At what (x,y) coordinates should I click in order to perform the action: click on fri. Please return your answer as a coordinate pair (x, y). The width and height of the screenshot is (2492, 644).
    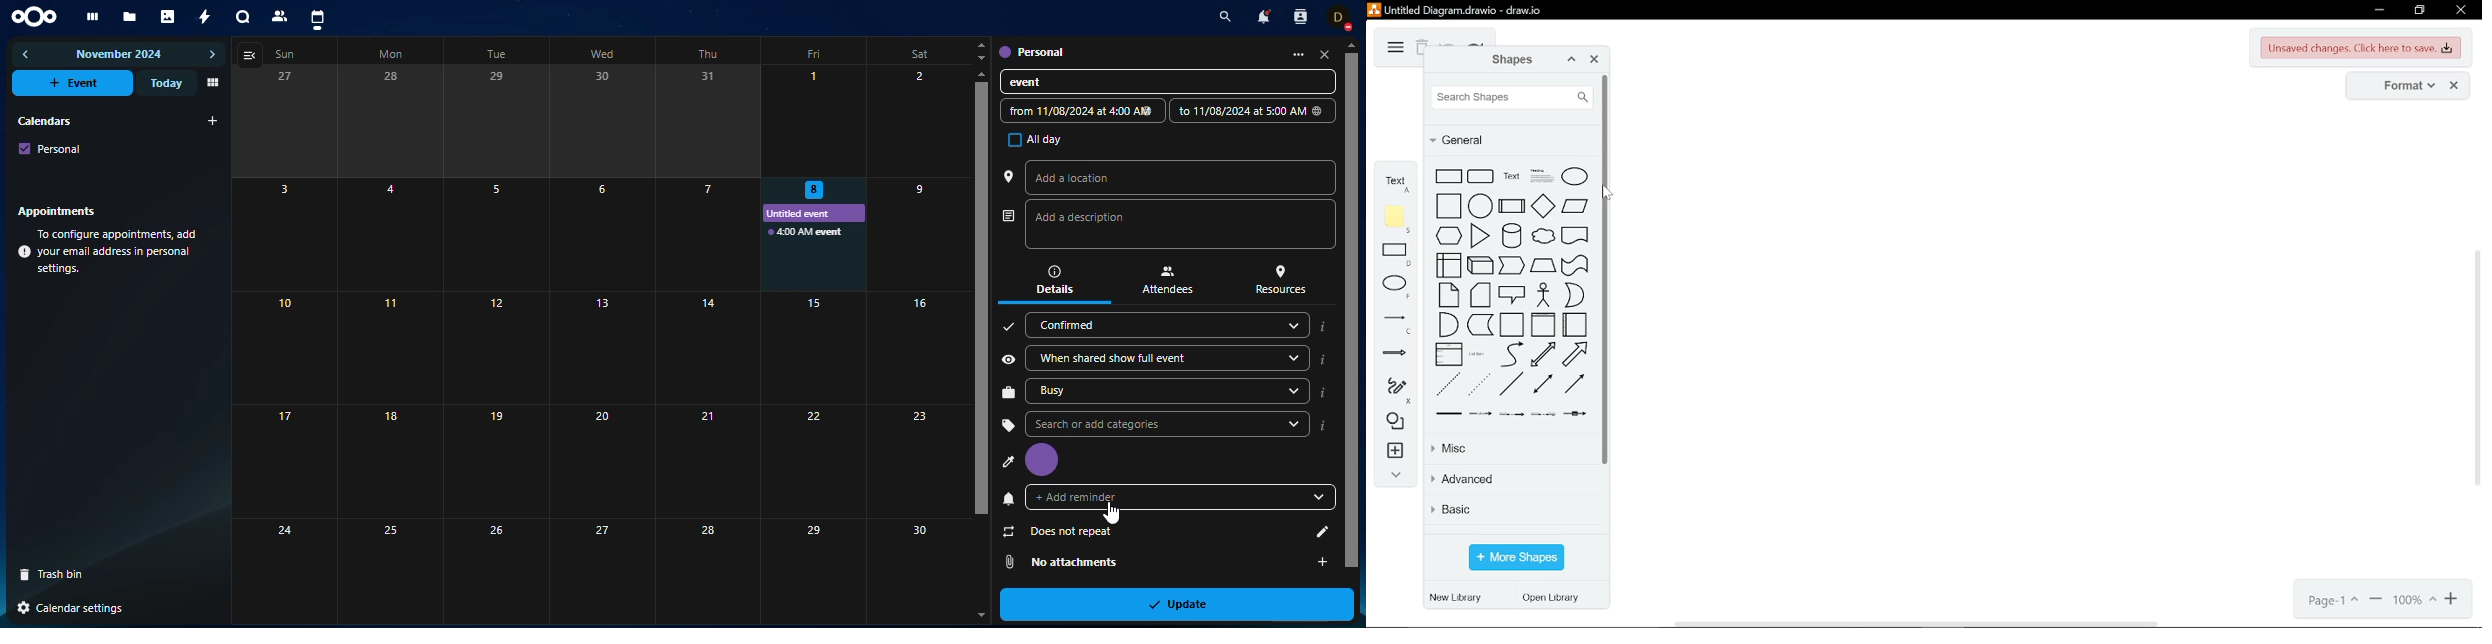
    Looking at the image, I should click on (817, 55).